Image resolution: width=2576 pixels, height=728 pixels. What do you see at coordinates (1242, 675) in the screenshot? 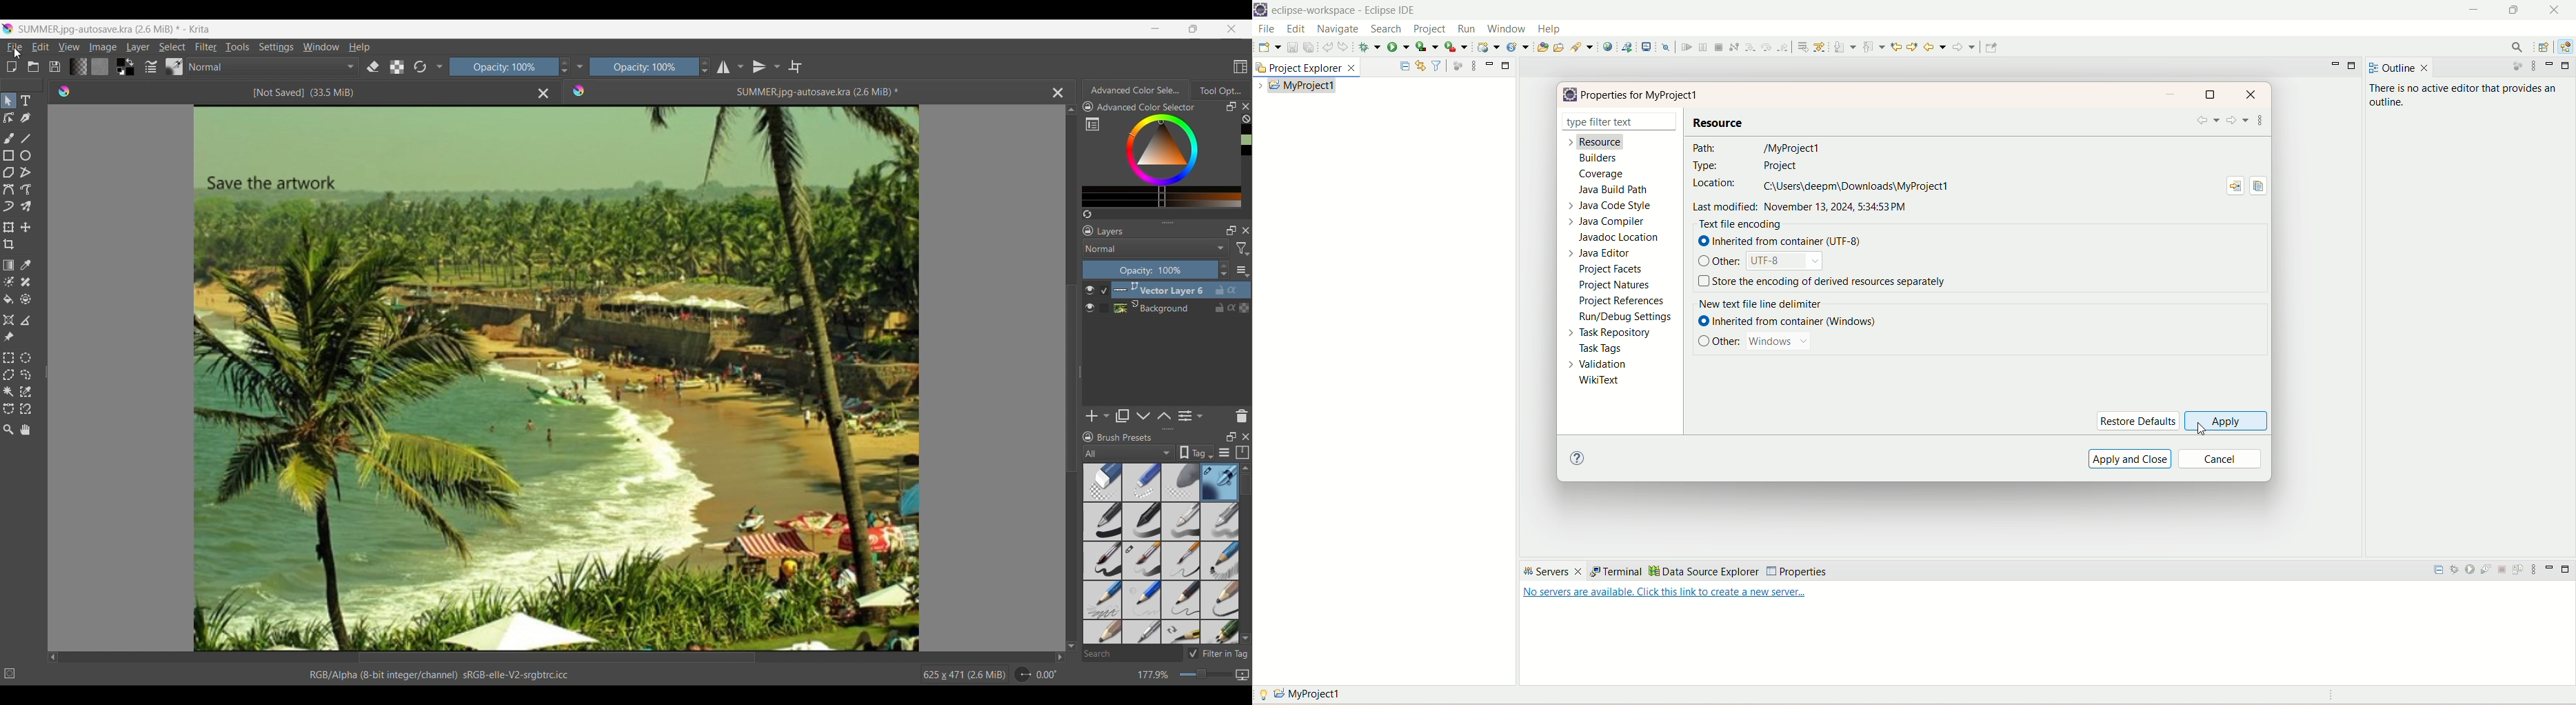
I see `Map displayed canvas between pixel and print size` at bounding box center [1242, 675].